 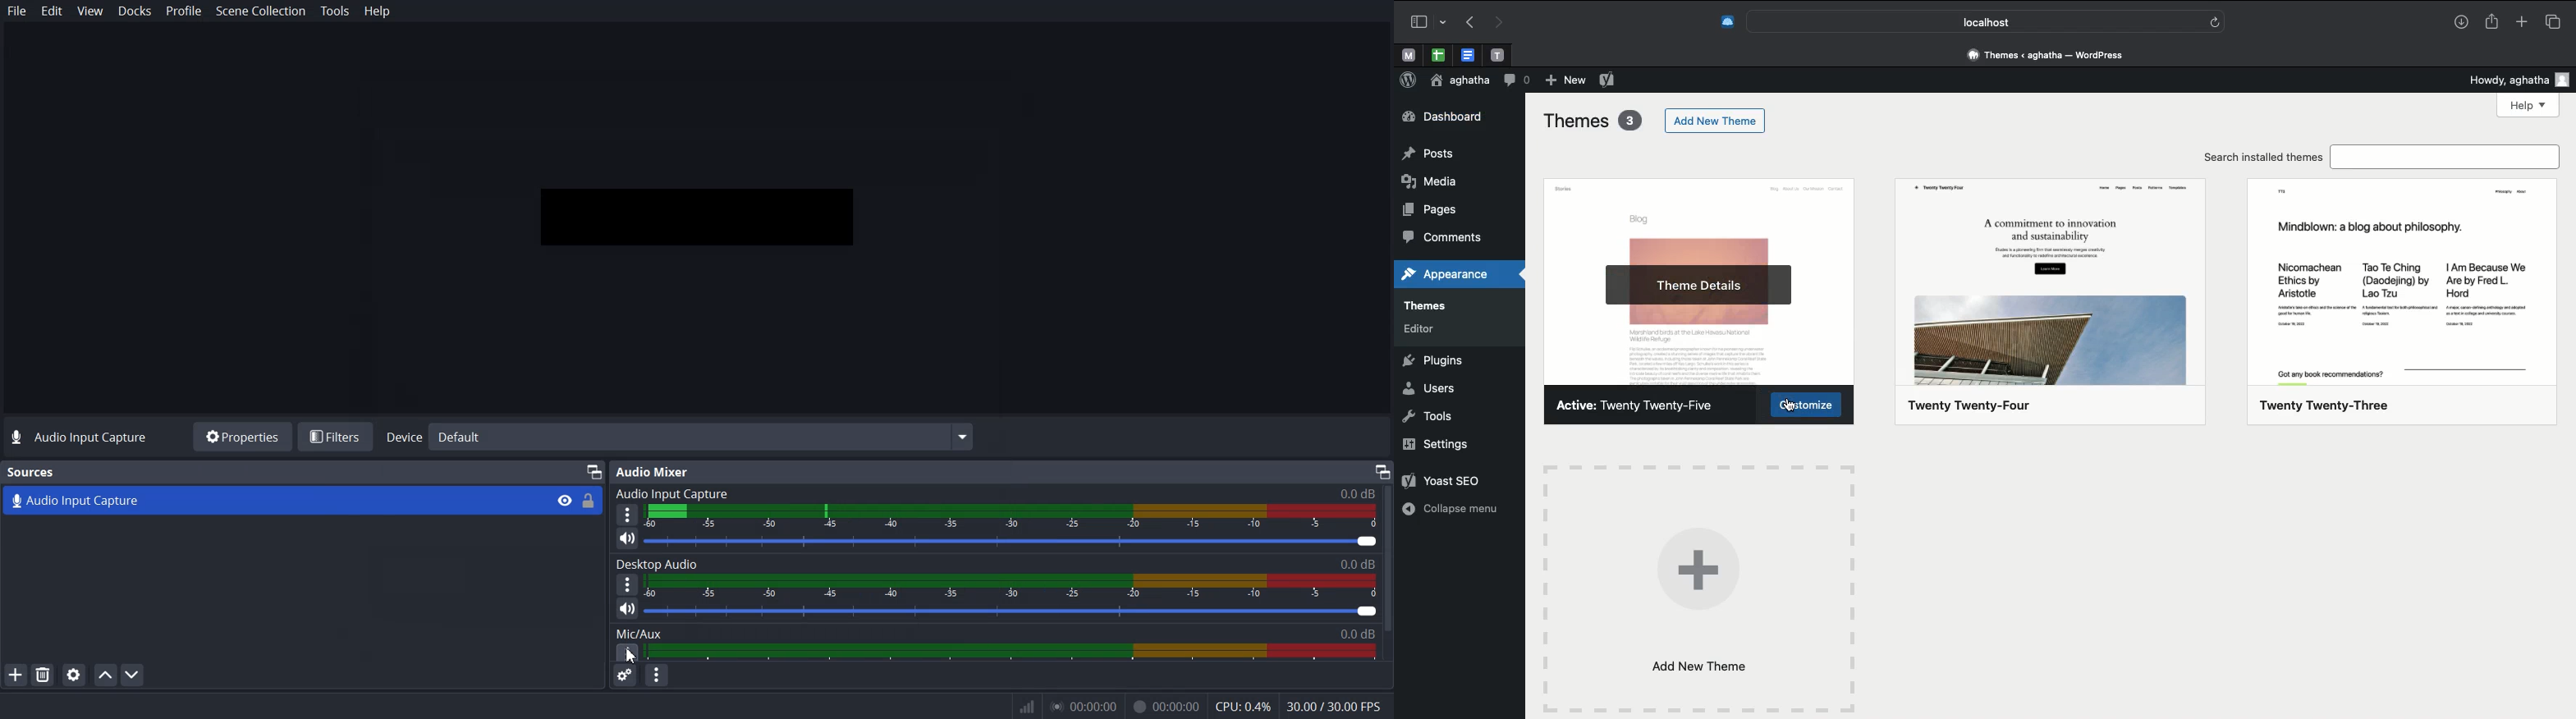 What do you see at coordinates (627, 583) in the screenshot?
I see `More ` at bounding box center [627, 583].